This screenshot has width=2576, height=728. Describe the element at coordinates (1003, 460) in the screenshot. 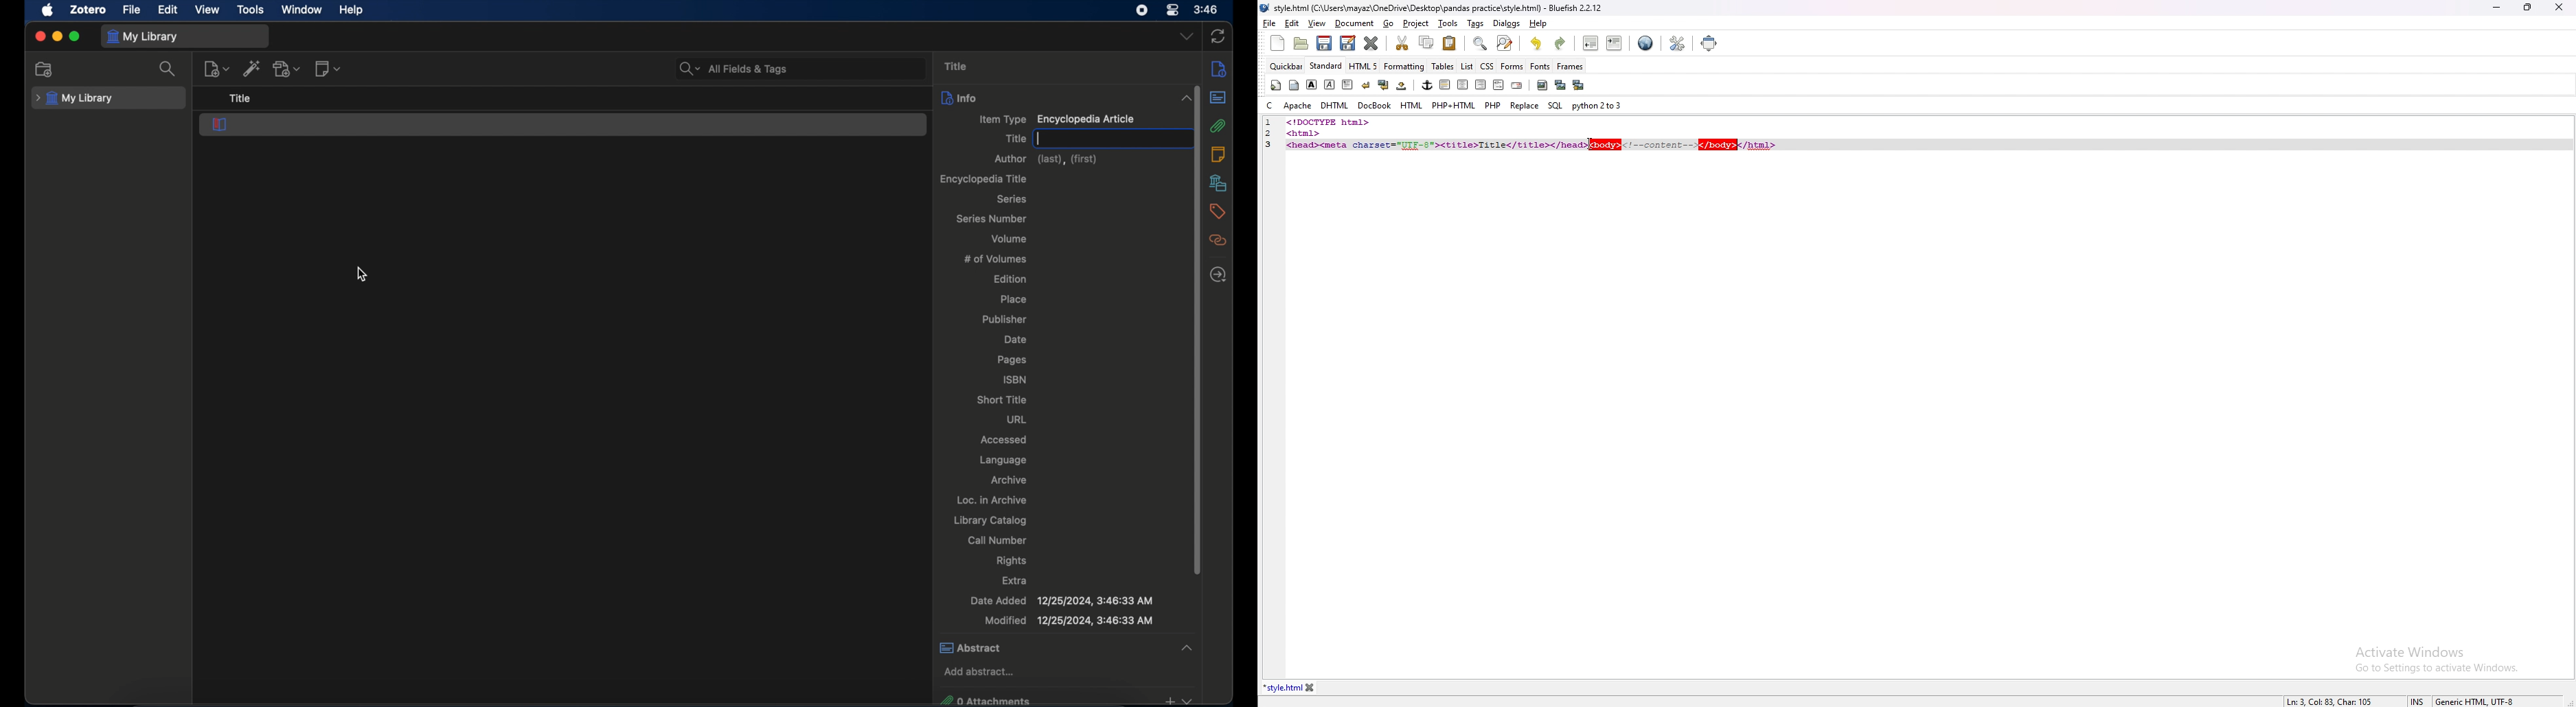

I see `language` at that location.